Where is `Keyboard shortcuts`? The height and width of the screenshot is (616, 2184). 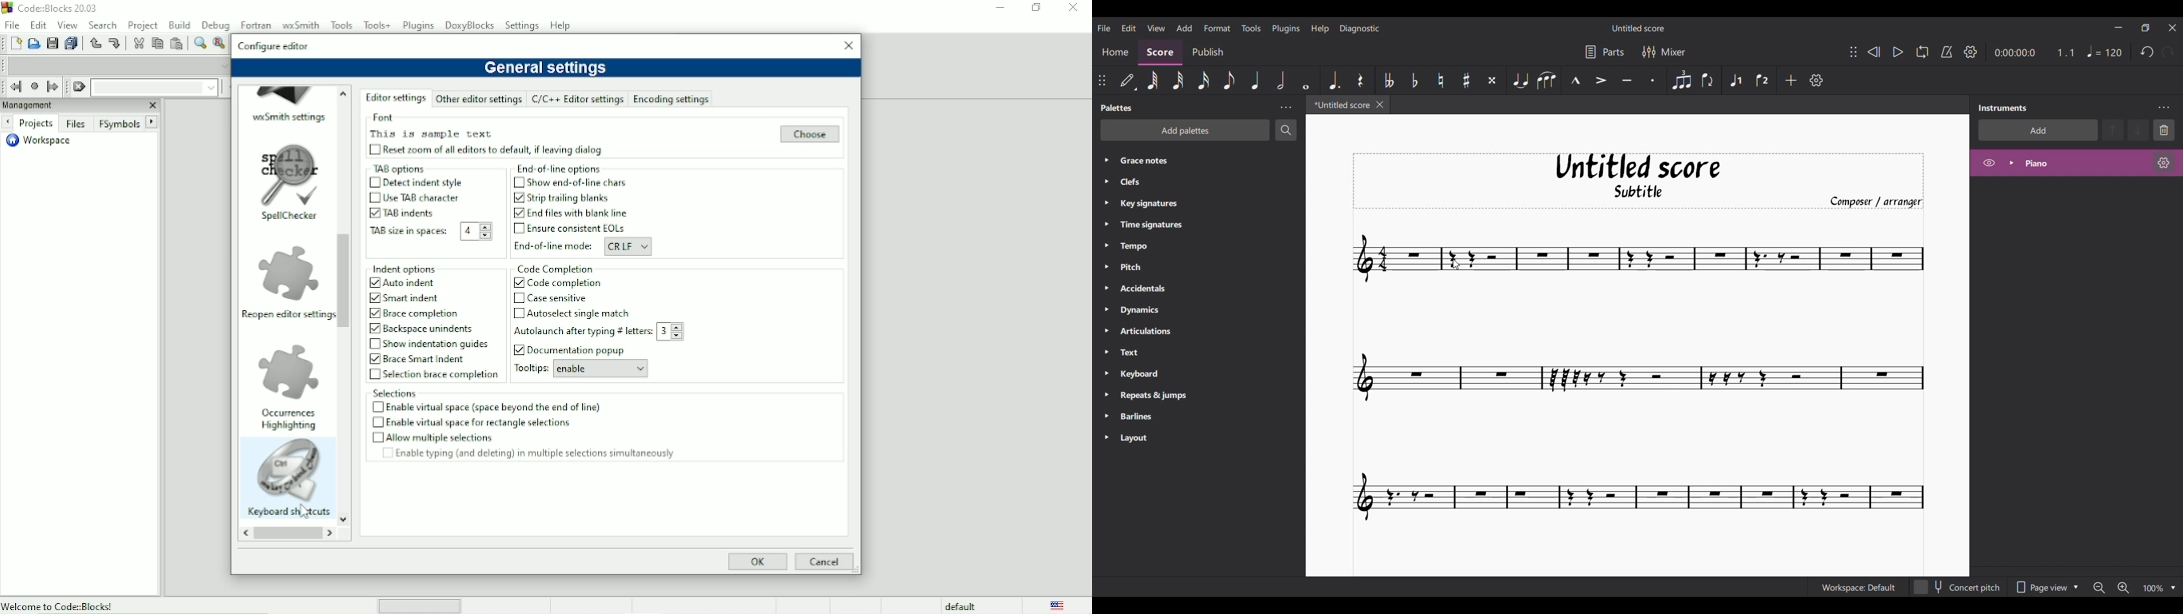 Keyboard shortcuts is located at coordinates (288, 513).